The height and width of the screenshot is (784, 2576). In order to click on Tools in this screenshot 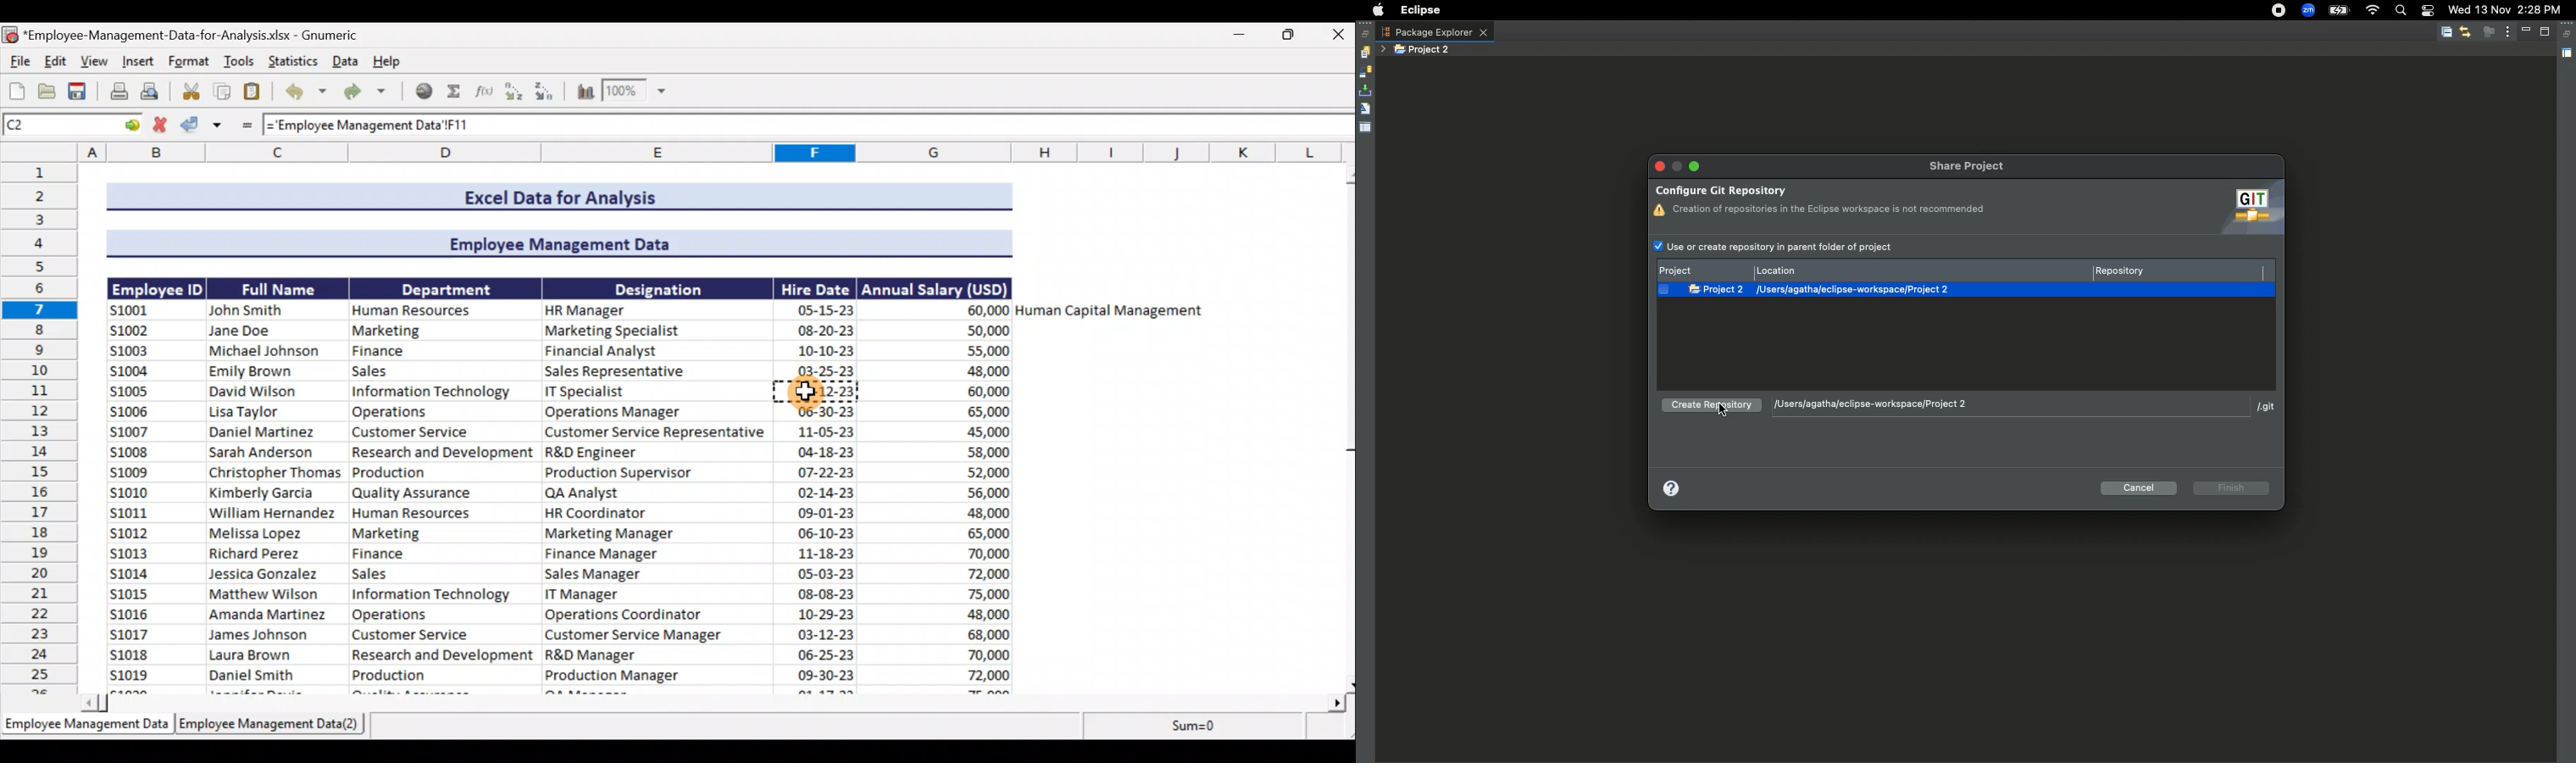, I will do `click(242, 61)`.